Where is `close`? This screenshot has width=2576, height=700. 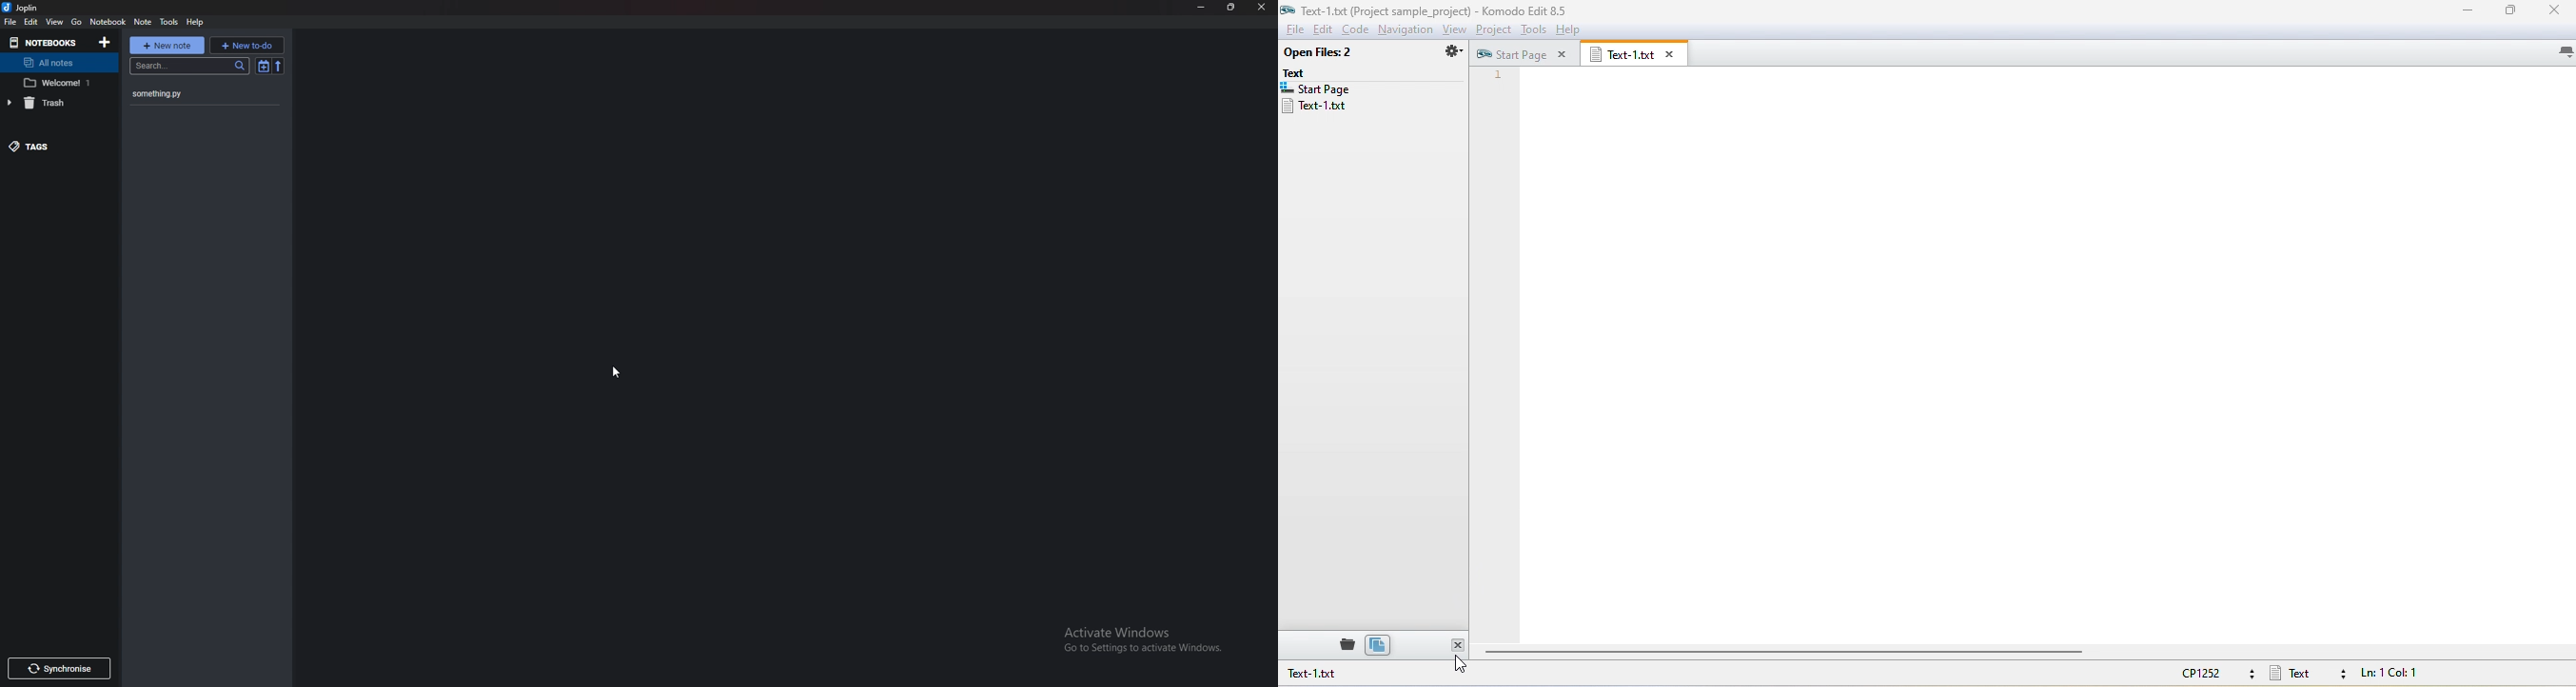
close is located at coordinates (2557, 10).